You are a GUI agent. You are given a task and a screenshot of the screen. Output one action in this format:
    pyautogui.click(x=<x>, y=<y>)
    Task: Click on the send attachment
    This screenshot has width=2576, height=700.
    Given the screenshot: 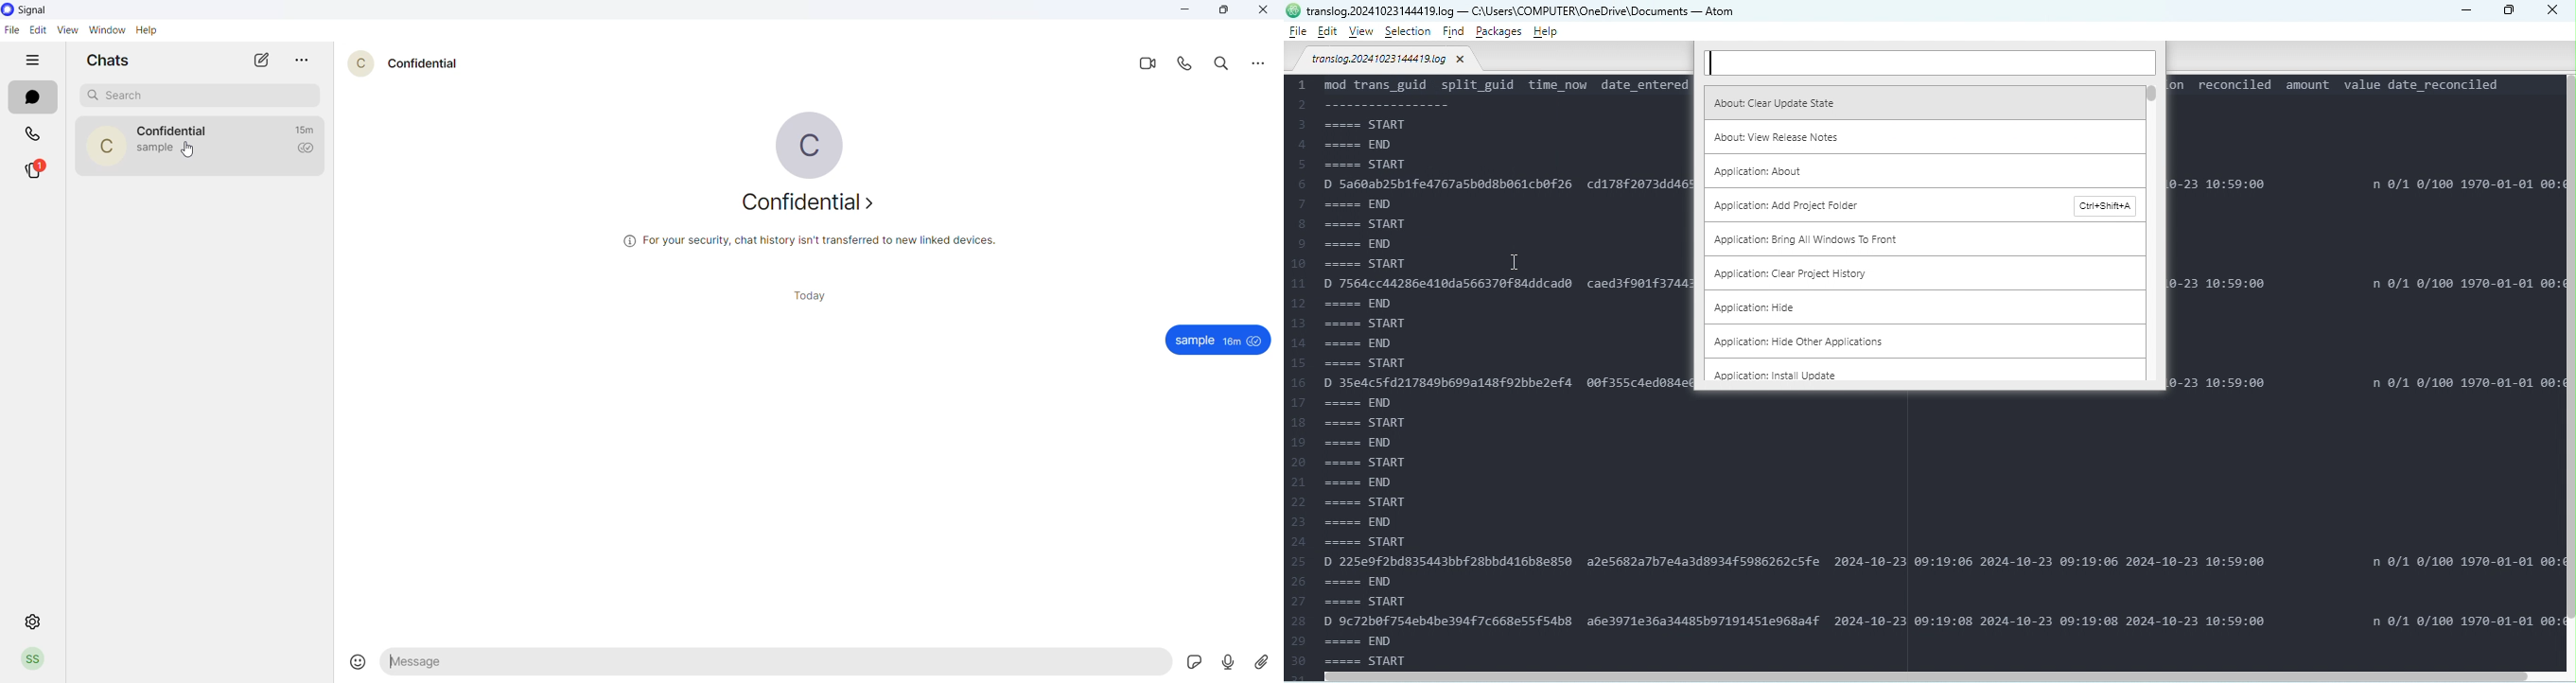 What is the action you would take?
    pyautogui.click(x=1265, y=662)
    